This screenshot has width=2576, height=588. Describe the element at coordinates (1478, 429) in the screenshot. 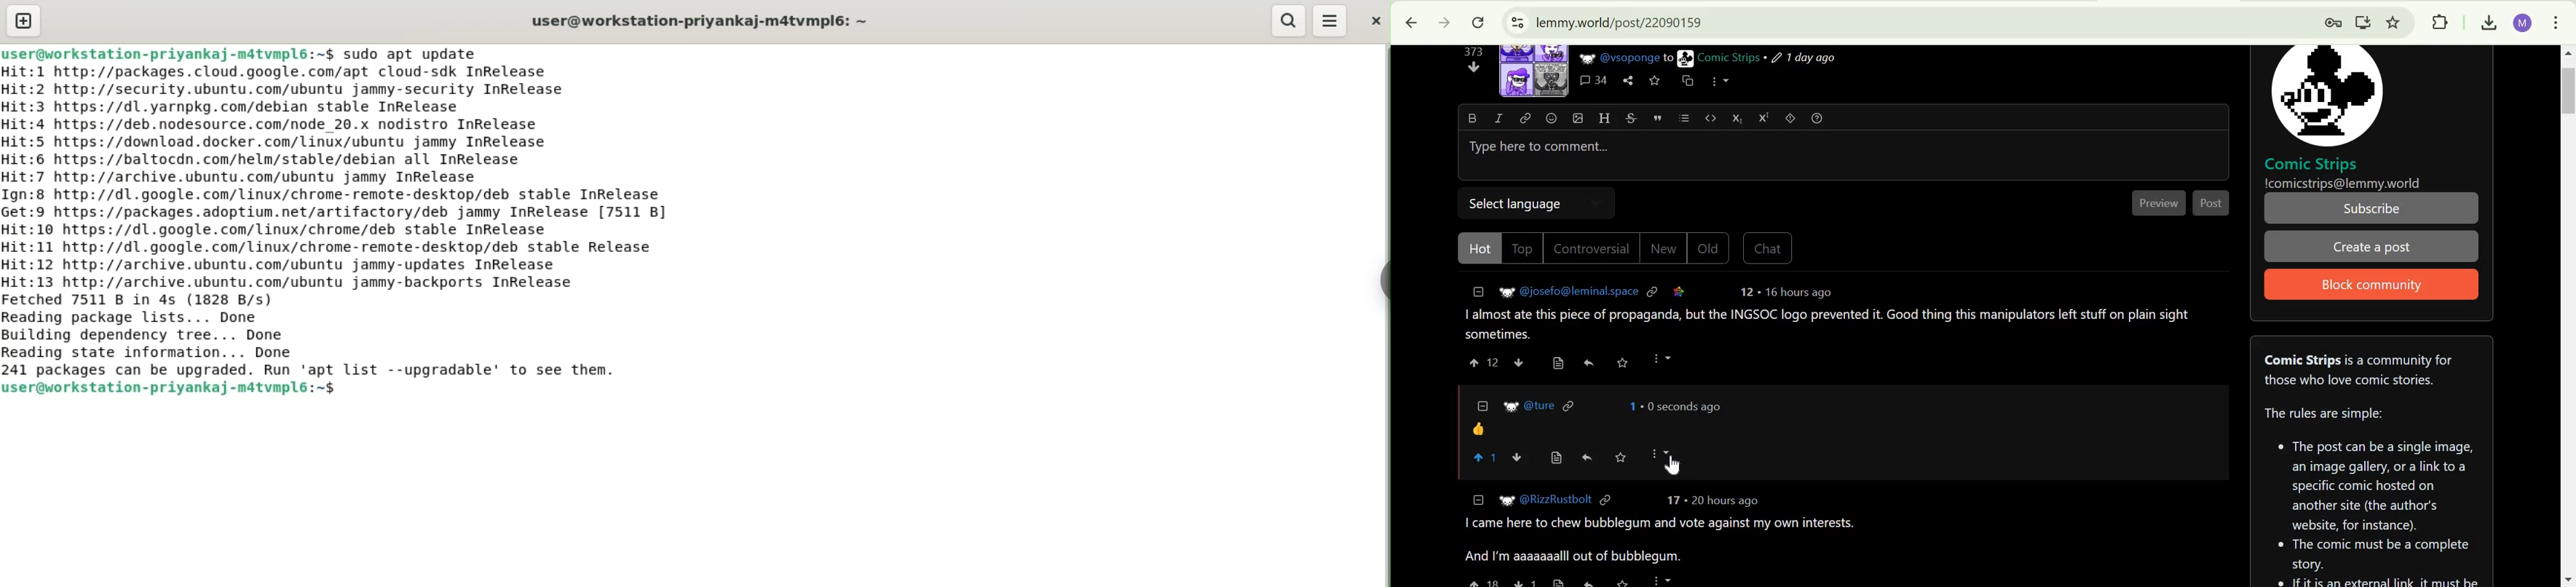

I see `comment` at that location.